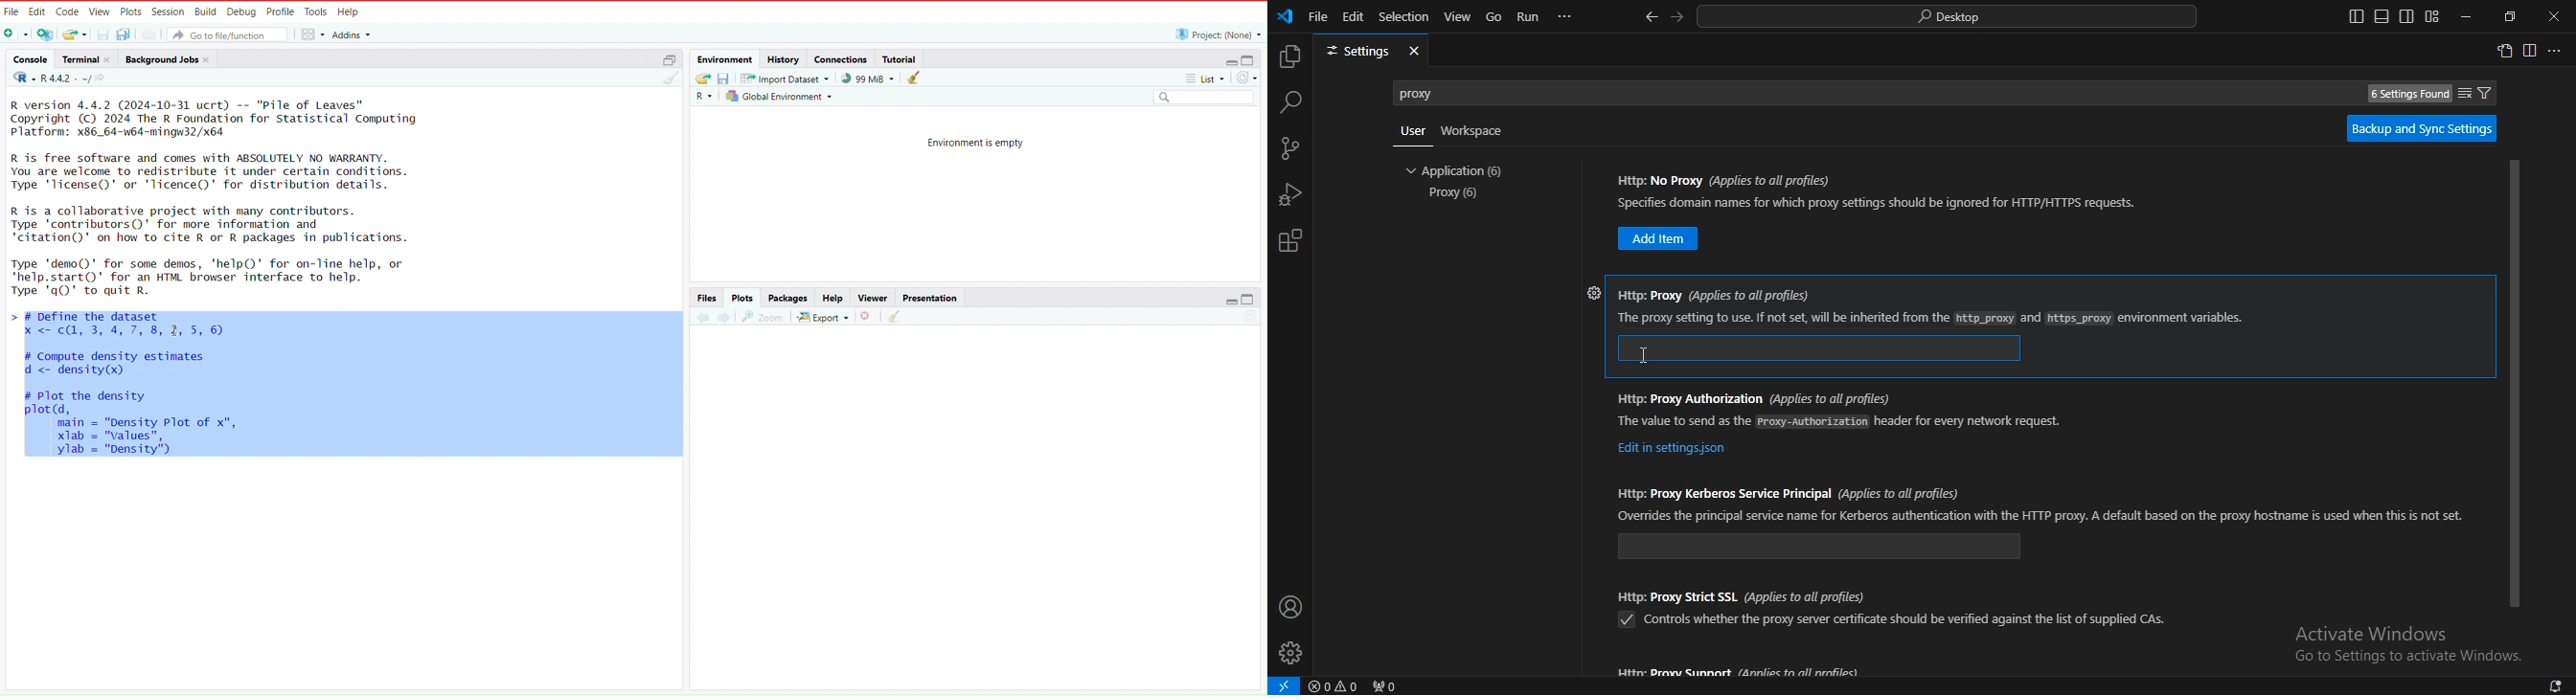 Image resolution: width=2576 pixels, height=700 pixels. Describe the element at coordinates (149, 367) in the screenshot. I see `code to compute density estimates` at that location.